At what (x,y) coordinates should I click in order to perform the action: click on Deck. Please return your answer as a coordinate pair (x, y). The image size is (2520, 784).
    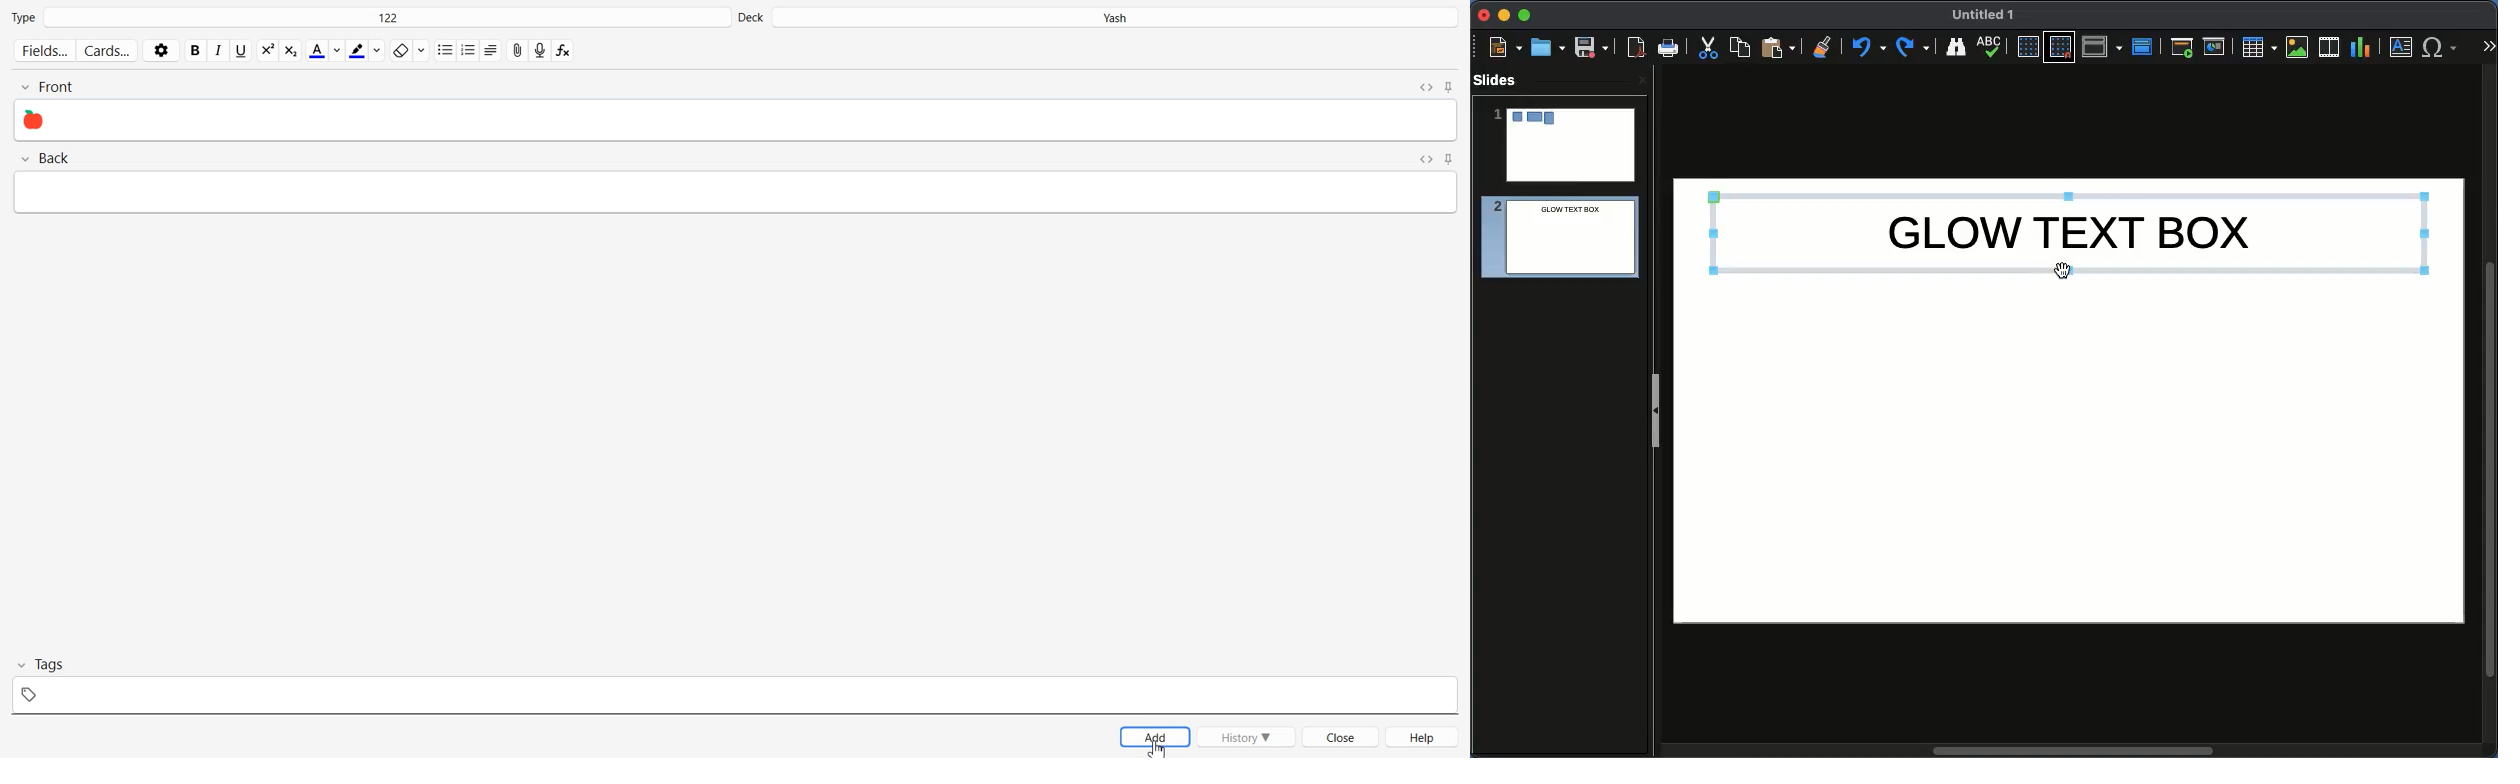
    Looking at the image, I should click on (1099, 18).